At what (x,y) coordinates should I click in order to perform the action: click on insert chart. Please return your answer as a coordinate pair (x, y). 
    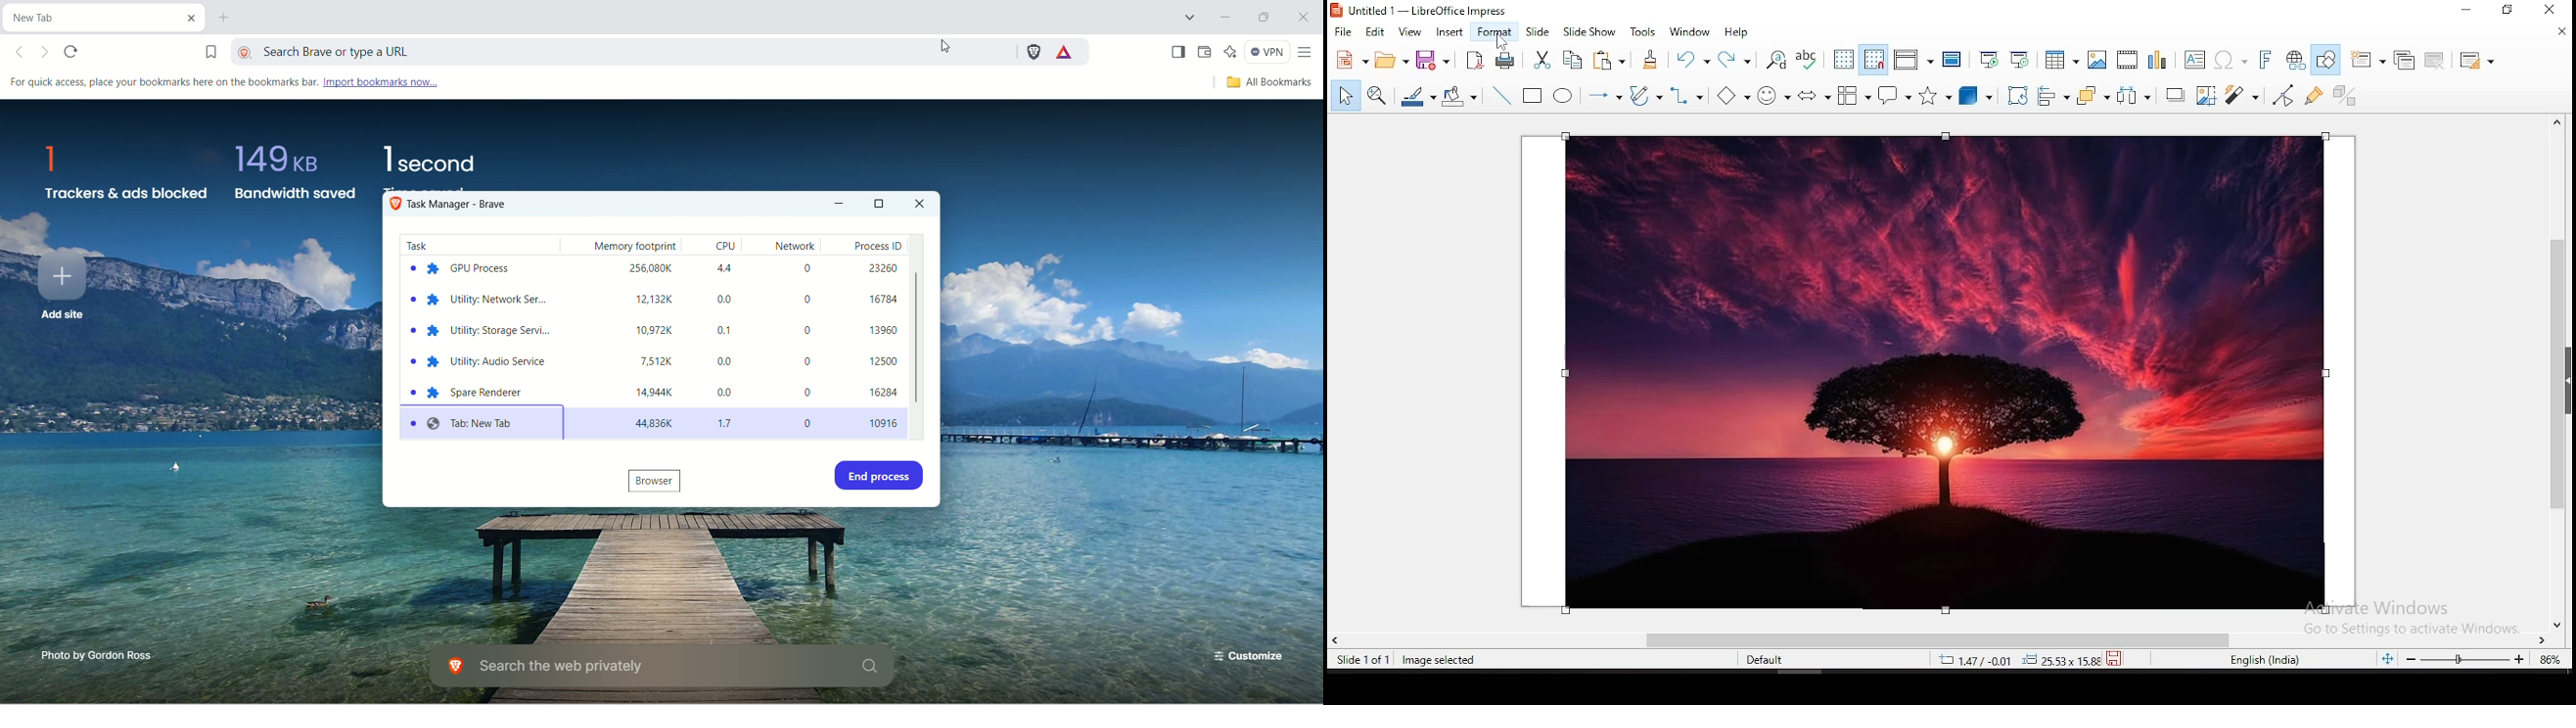
    Looking at the image, I should click on (2156, 61).